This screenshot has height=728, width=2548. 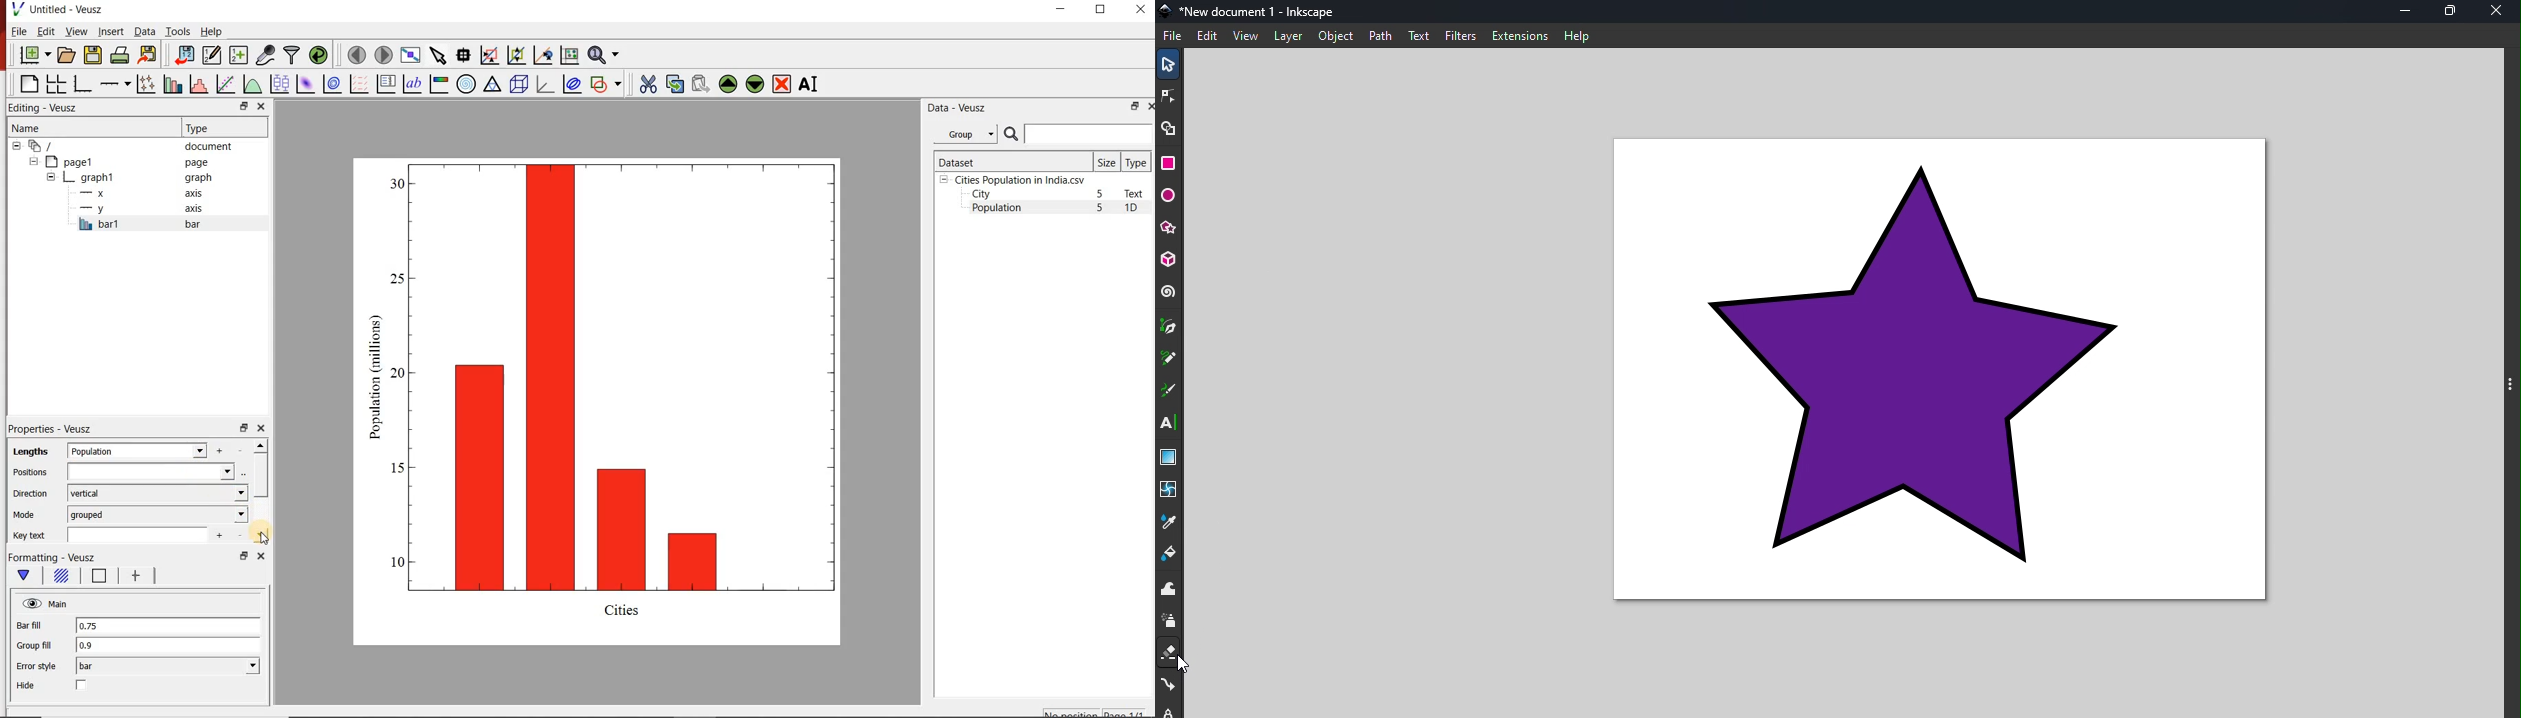 What do you see at coordinates (223, 128) in the screenshot?
I see `Type` at bounding box center [223, 128].